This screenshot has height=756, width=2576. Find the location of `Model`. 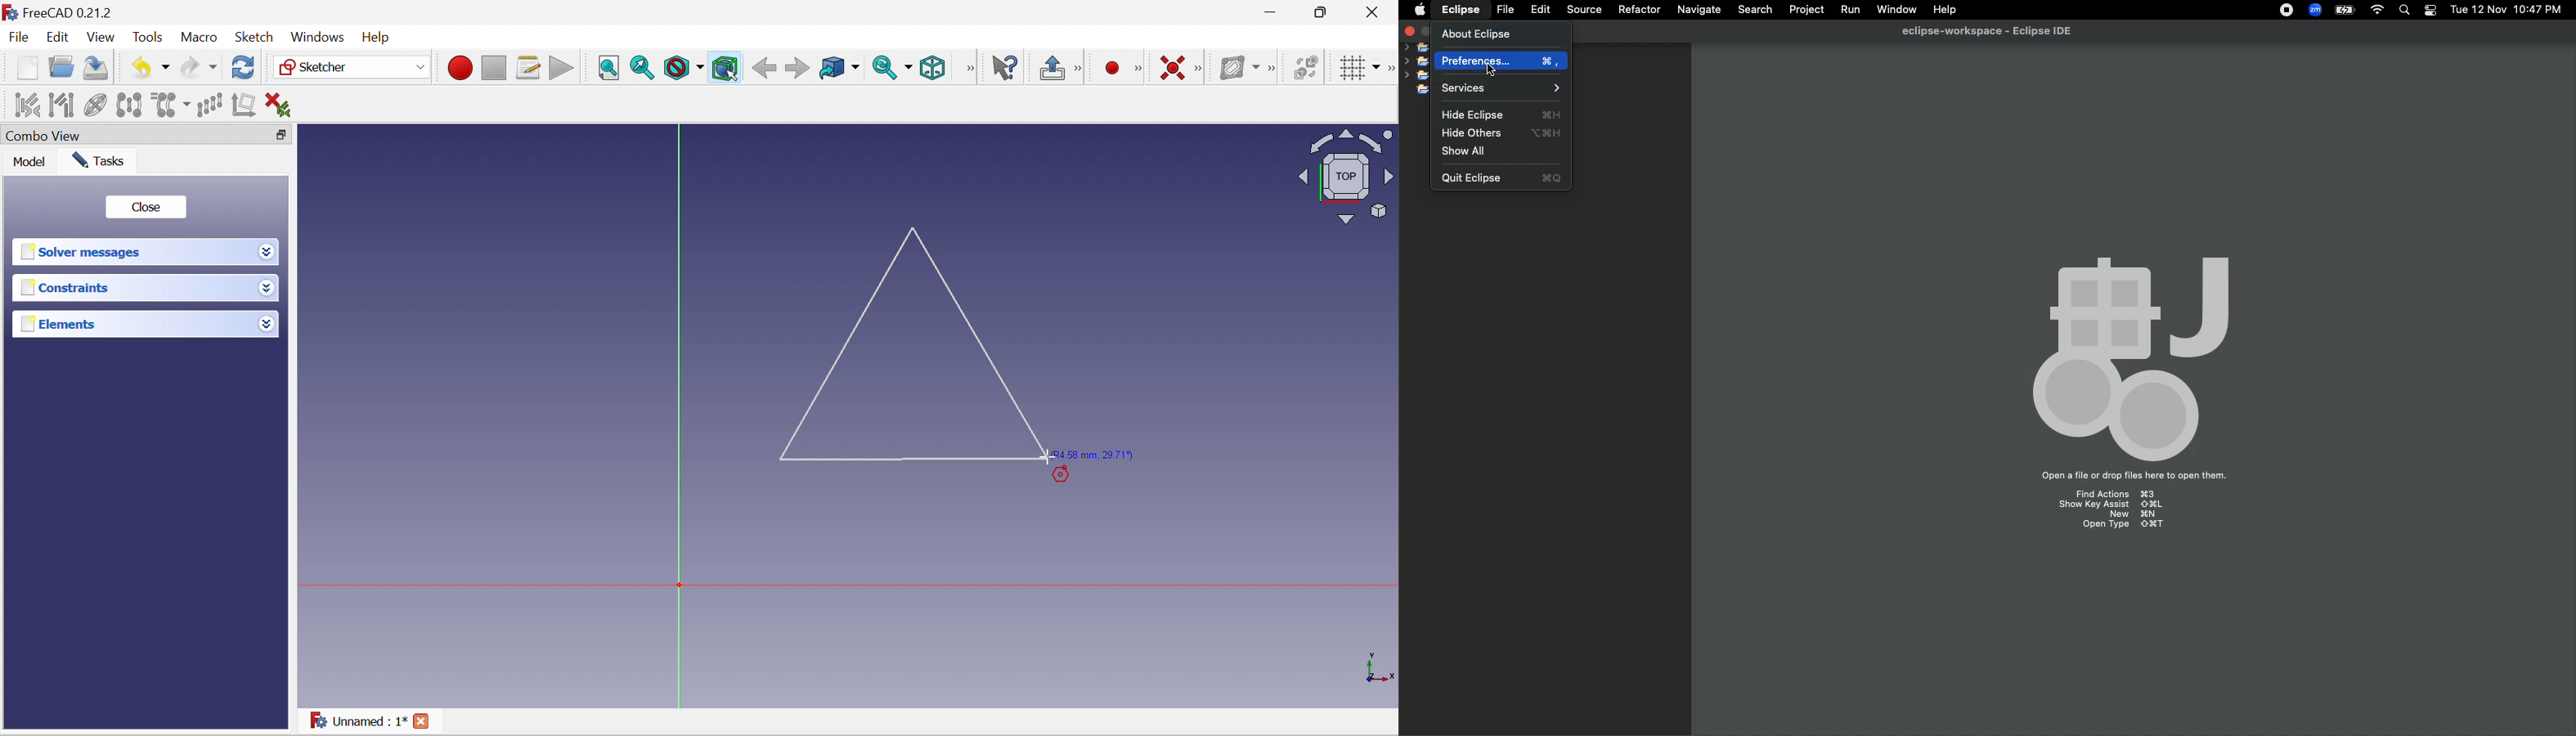

Model is located at coordinates (26, 162).